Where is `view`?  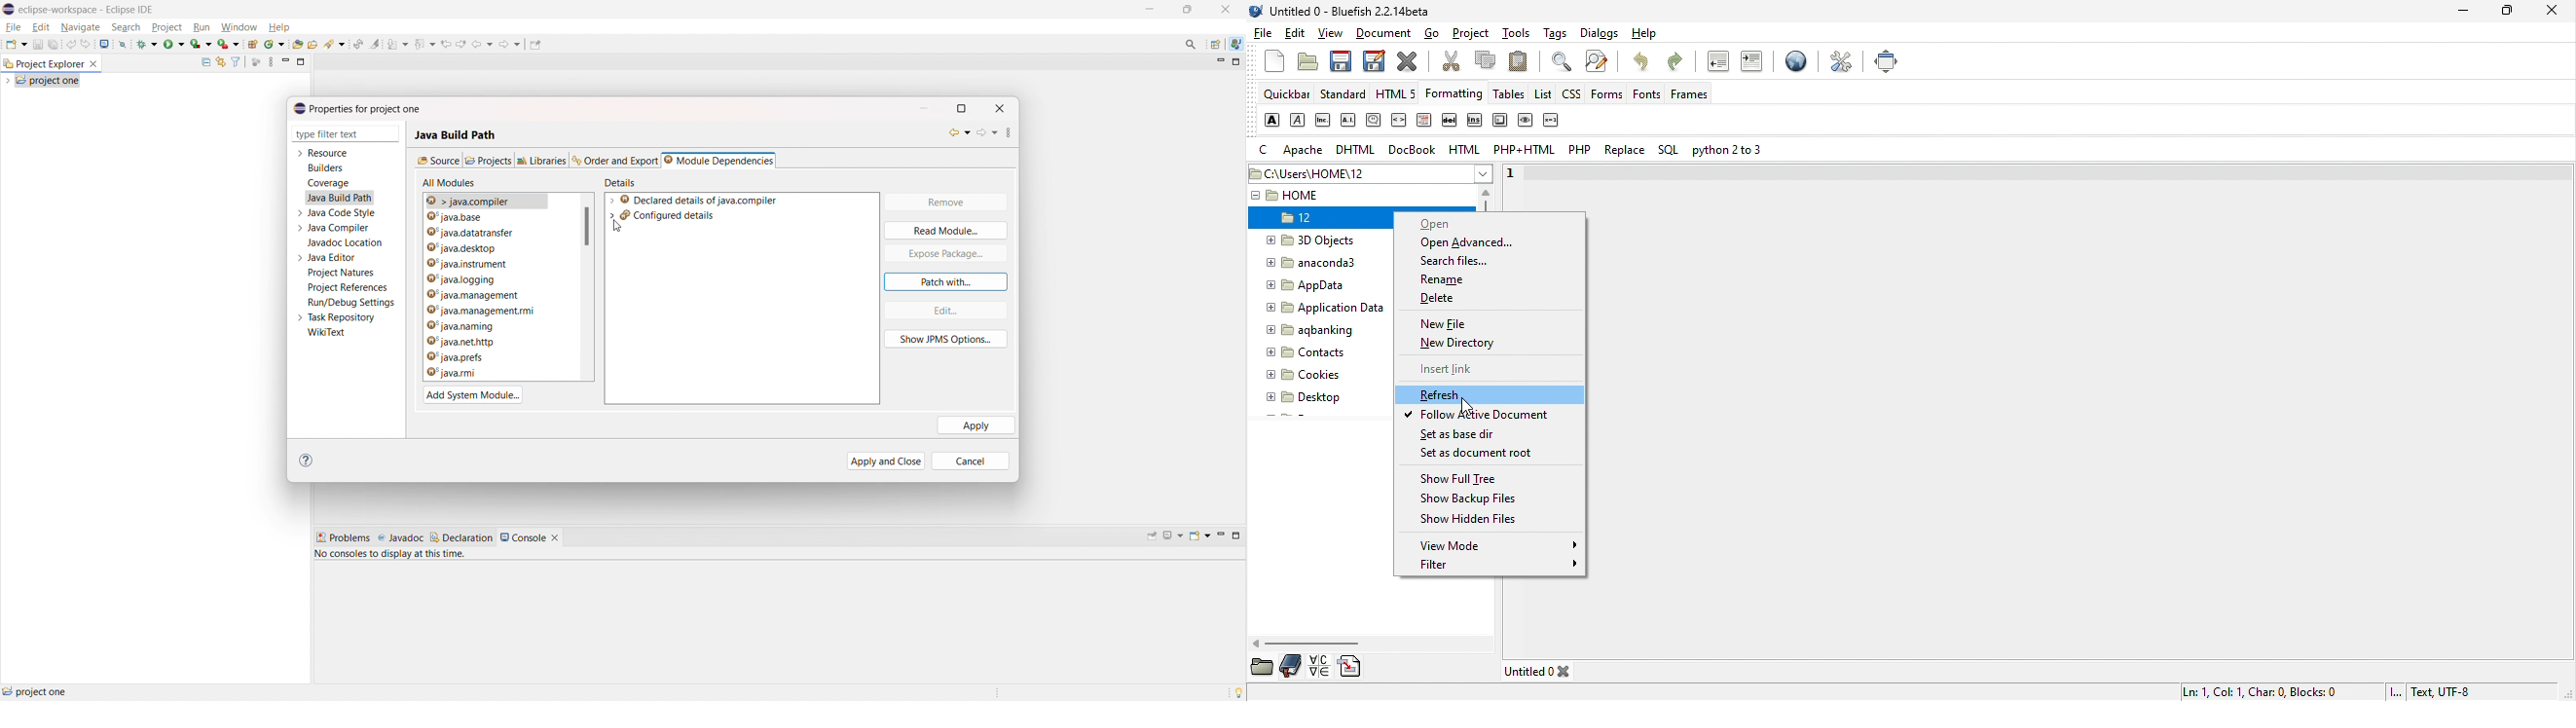
view is located at coordinates (1333, 34).